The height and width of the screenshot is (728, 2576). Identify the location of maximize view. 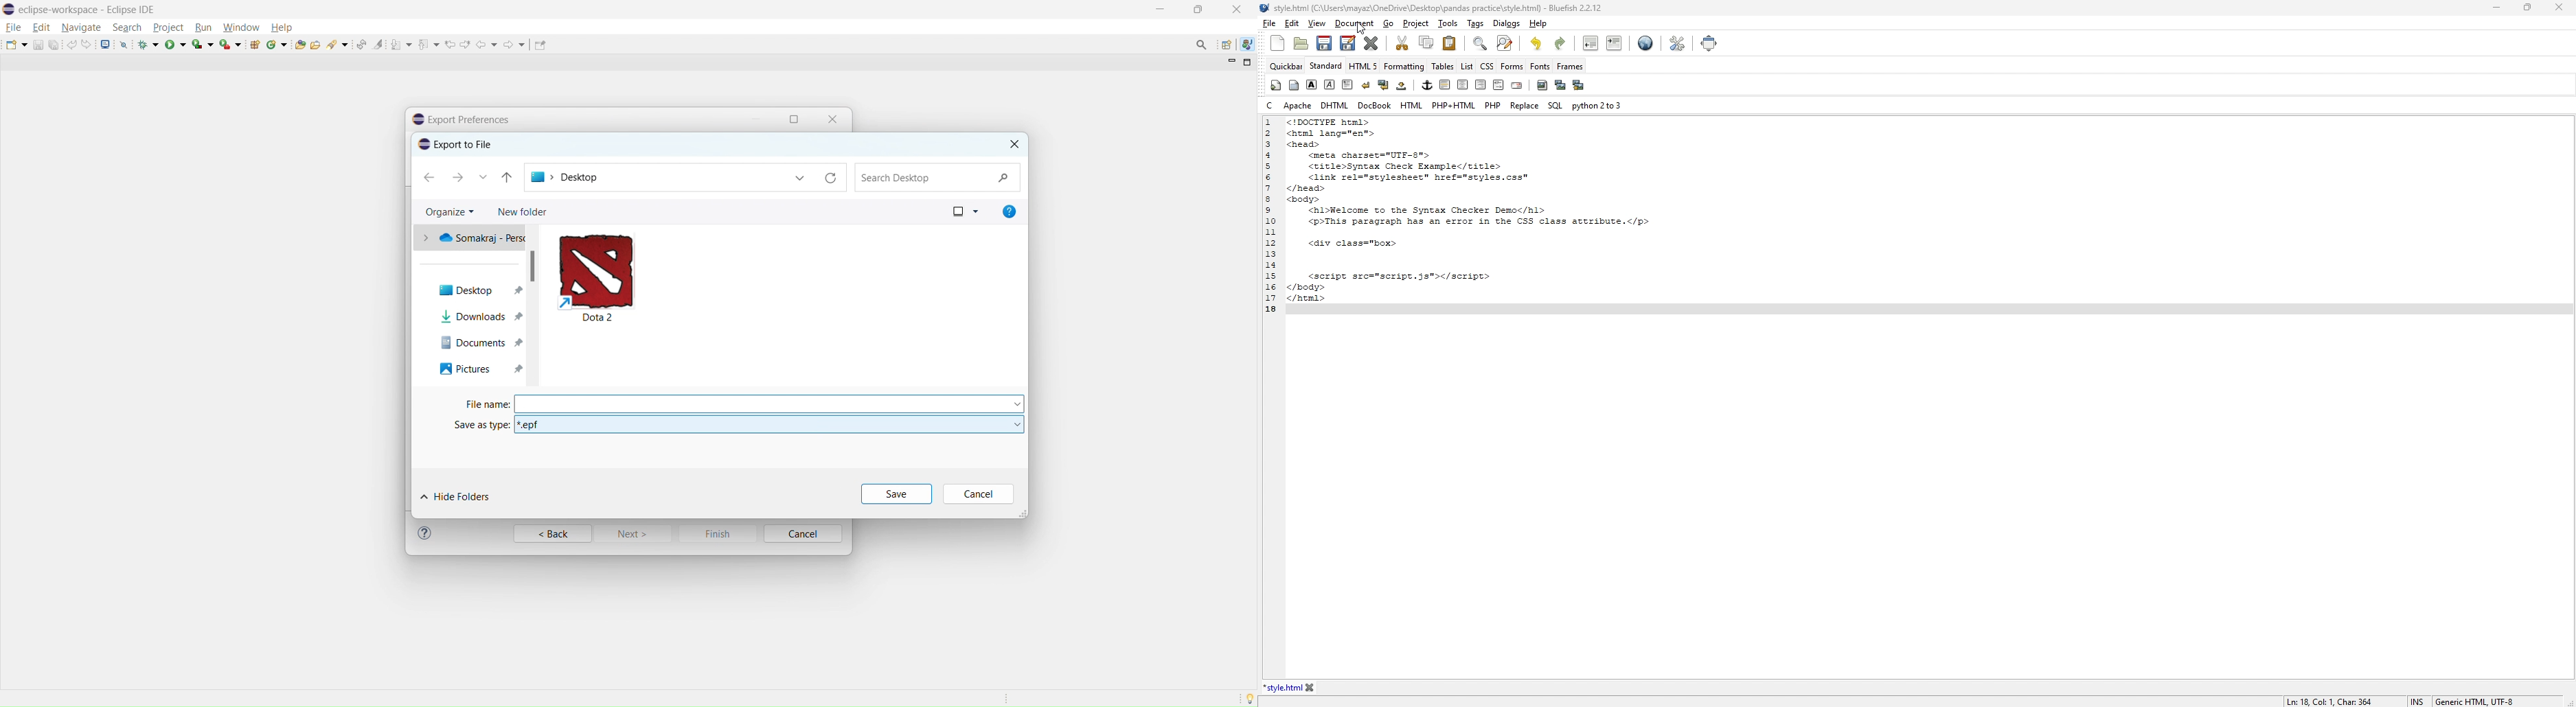
(1248, 62).